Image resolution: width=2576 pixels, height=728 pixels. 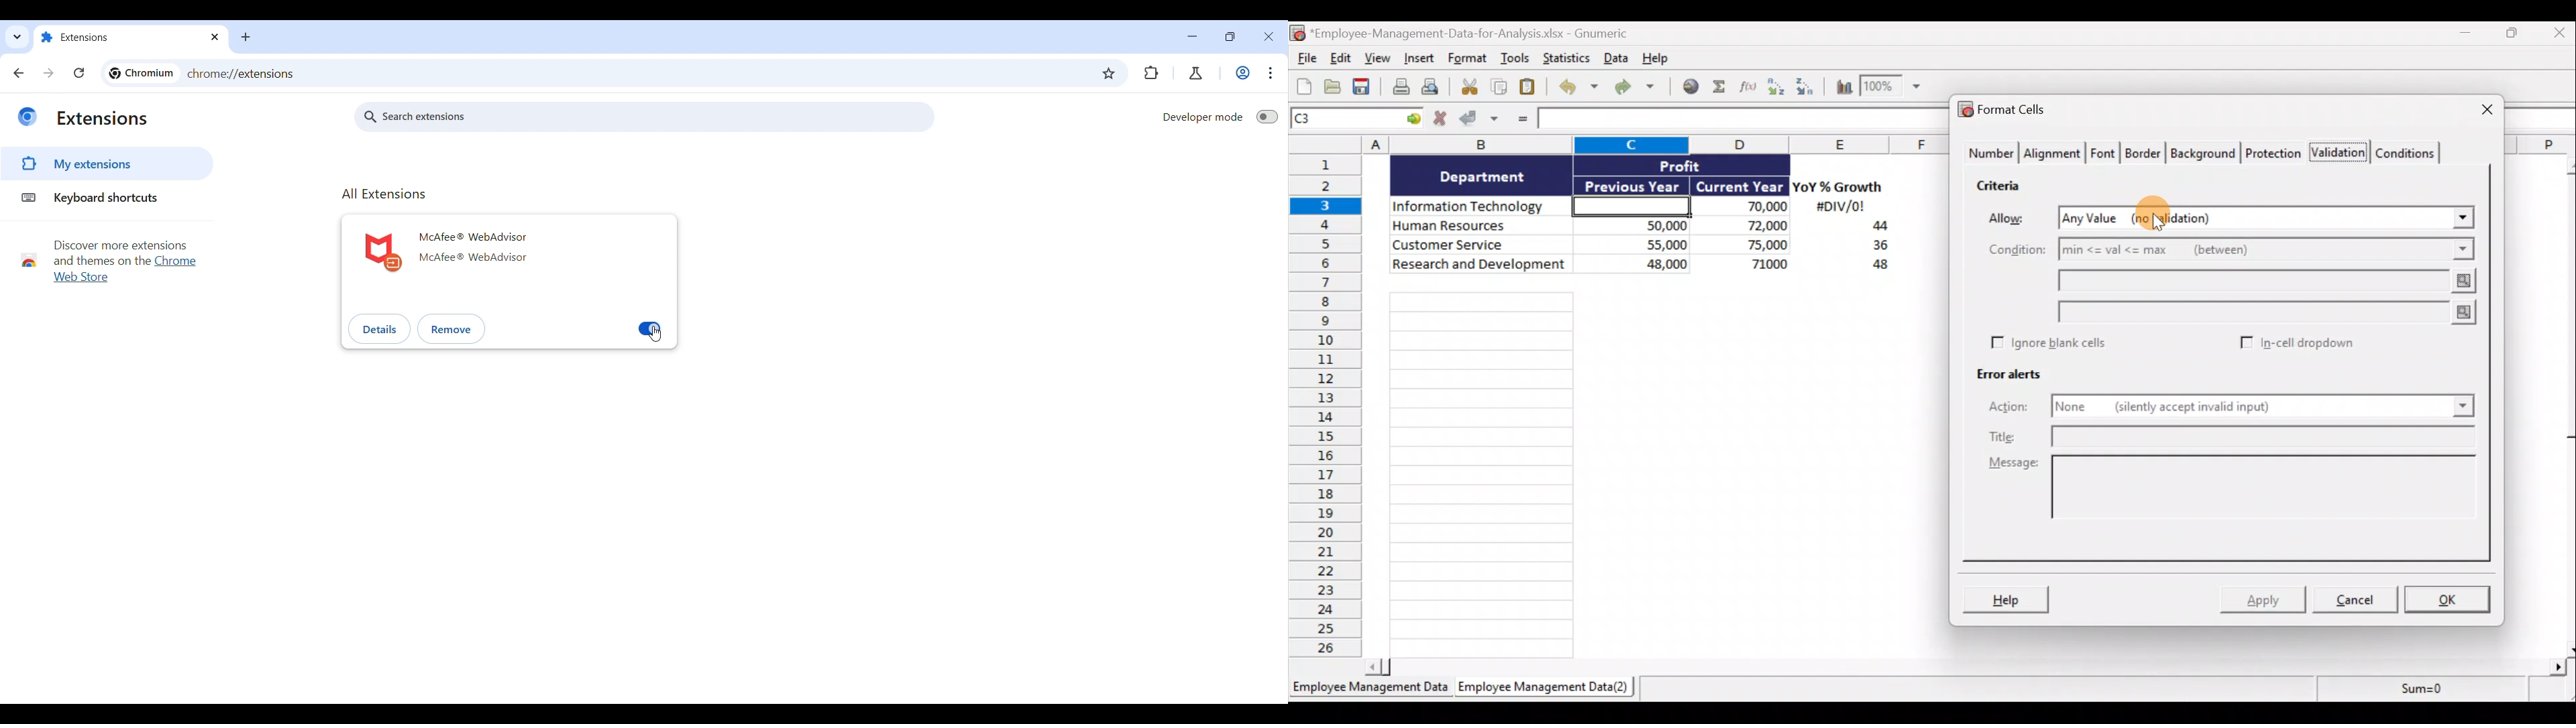 What do you see at coordinates (1747, 207) in the screenshot?
I see `70,000` at bounding box center [1747, 207].